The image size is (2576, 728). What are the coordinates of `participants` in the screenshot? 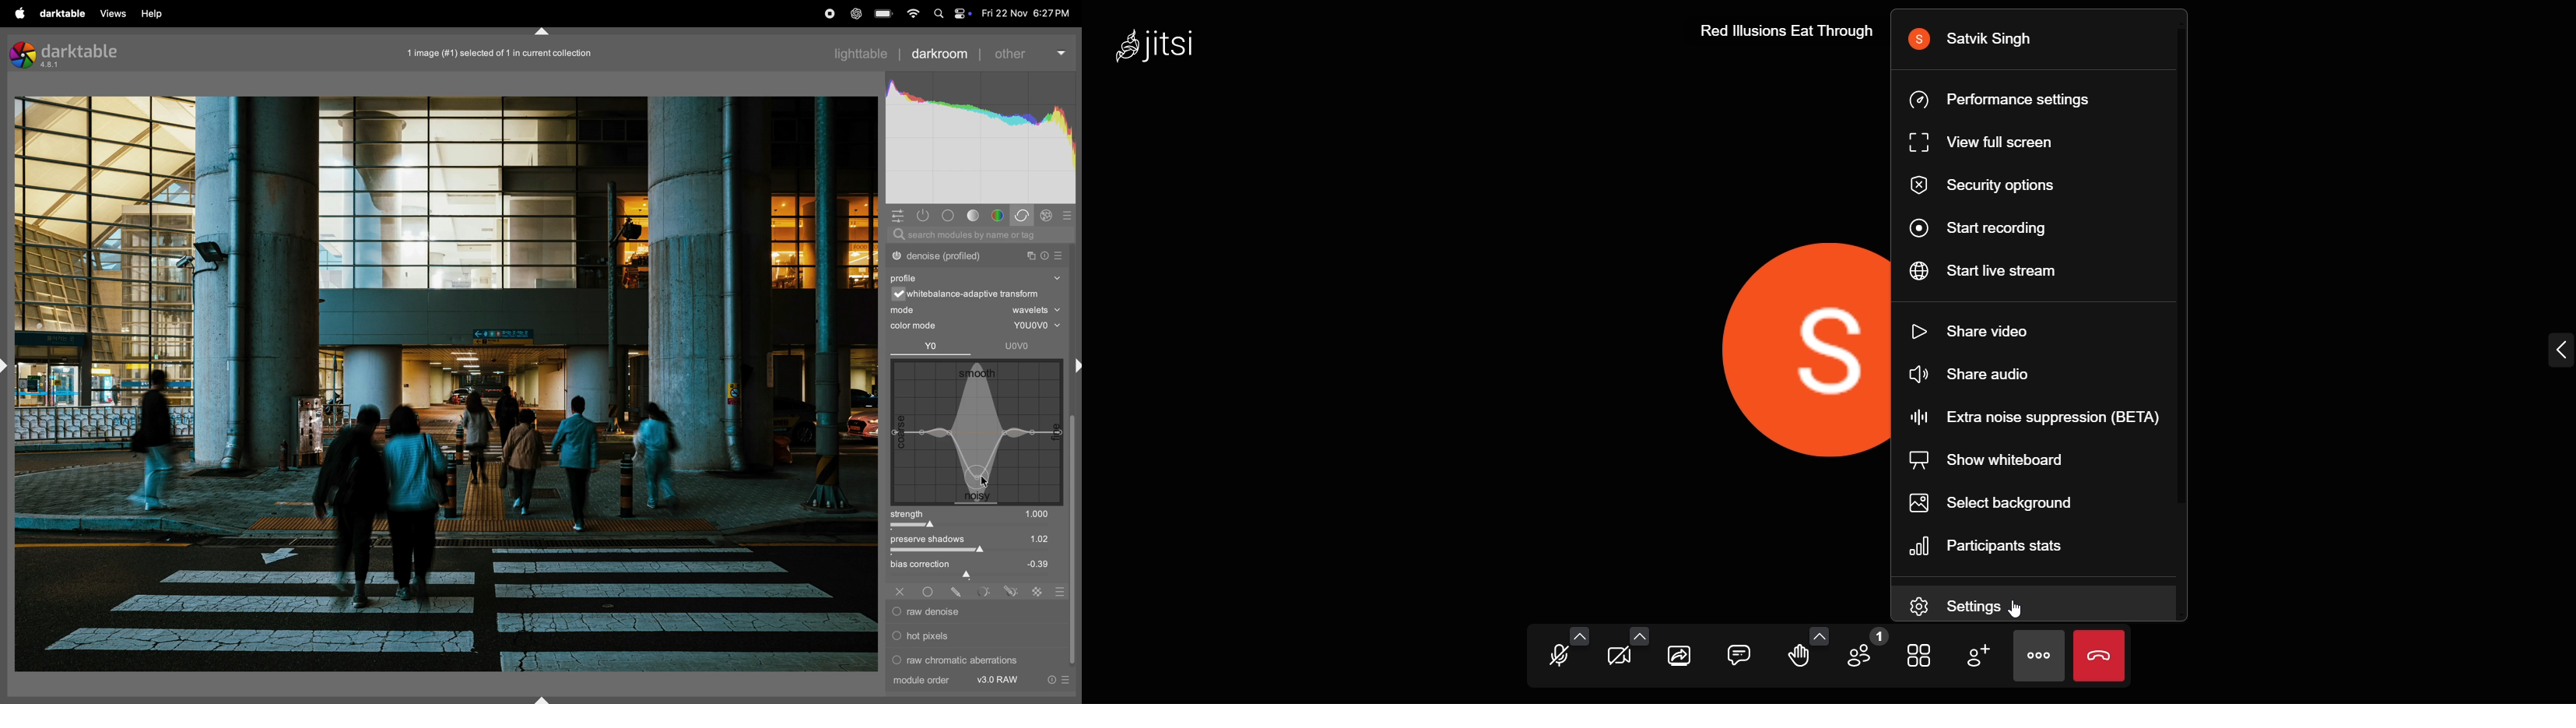 It's located at (1860, 652).